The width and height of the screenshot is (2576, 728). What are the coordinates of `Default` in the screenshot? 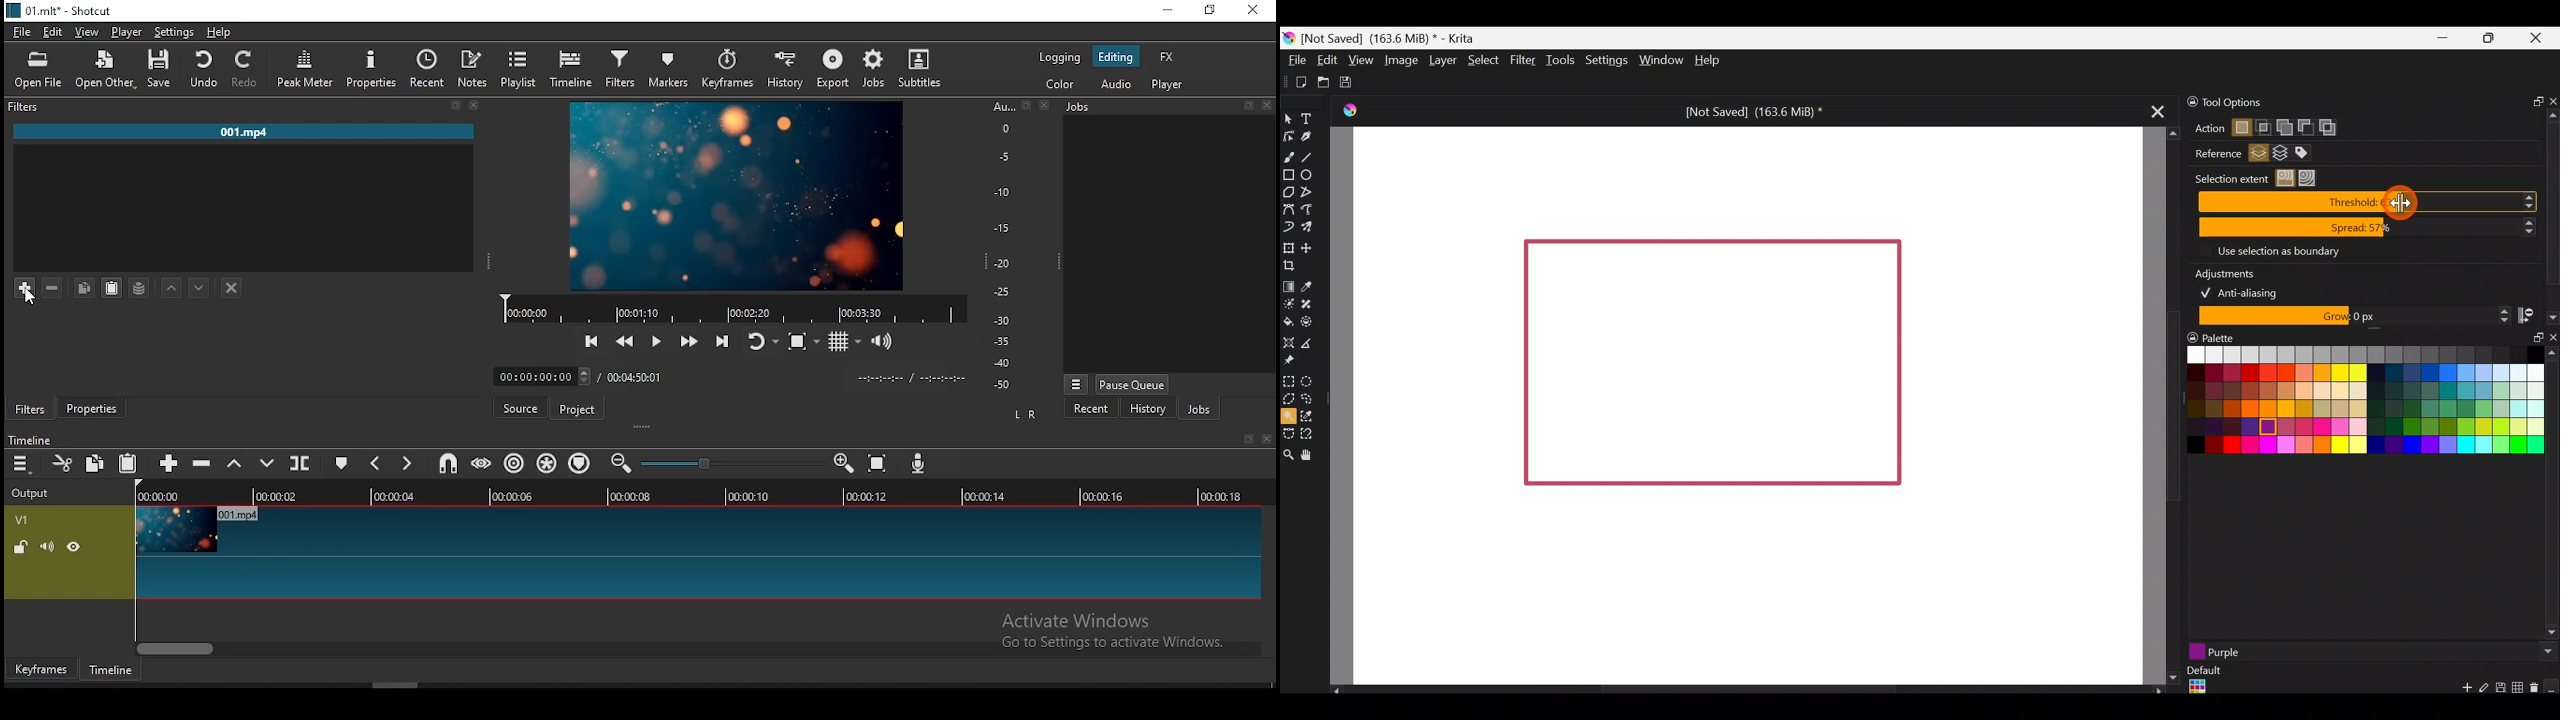 It's located at (2203, 681).